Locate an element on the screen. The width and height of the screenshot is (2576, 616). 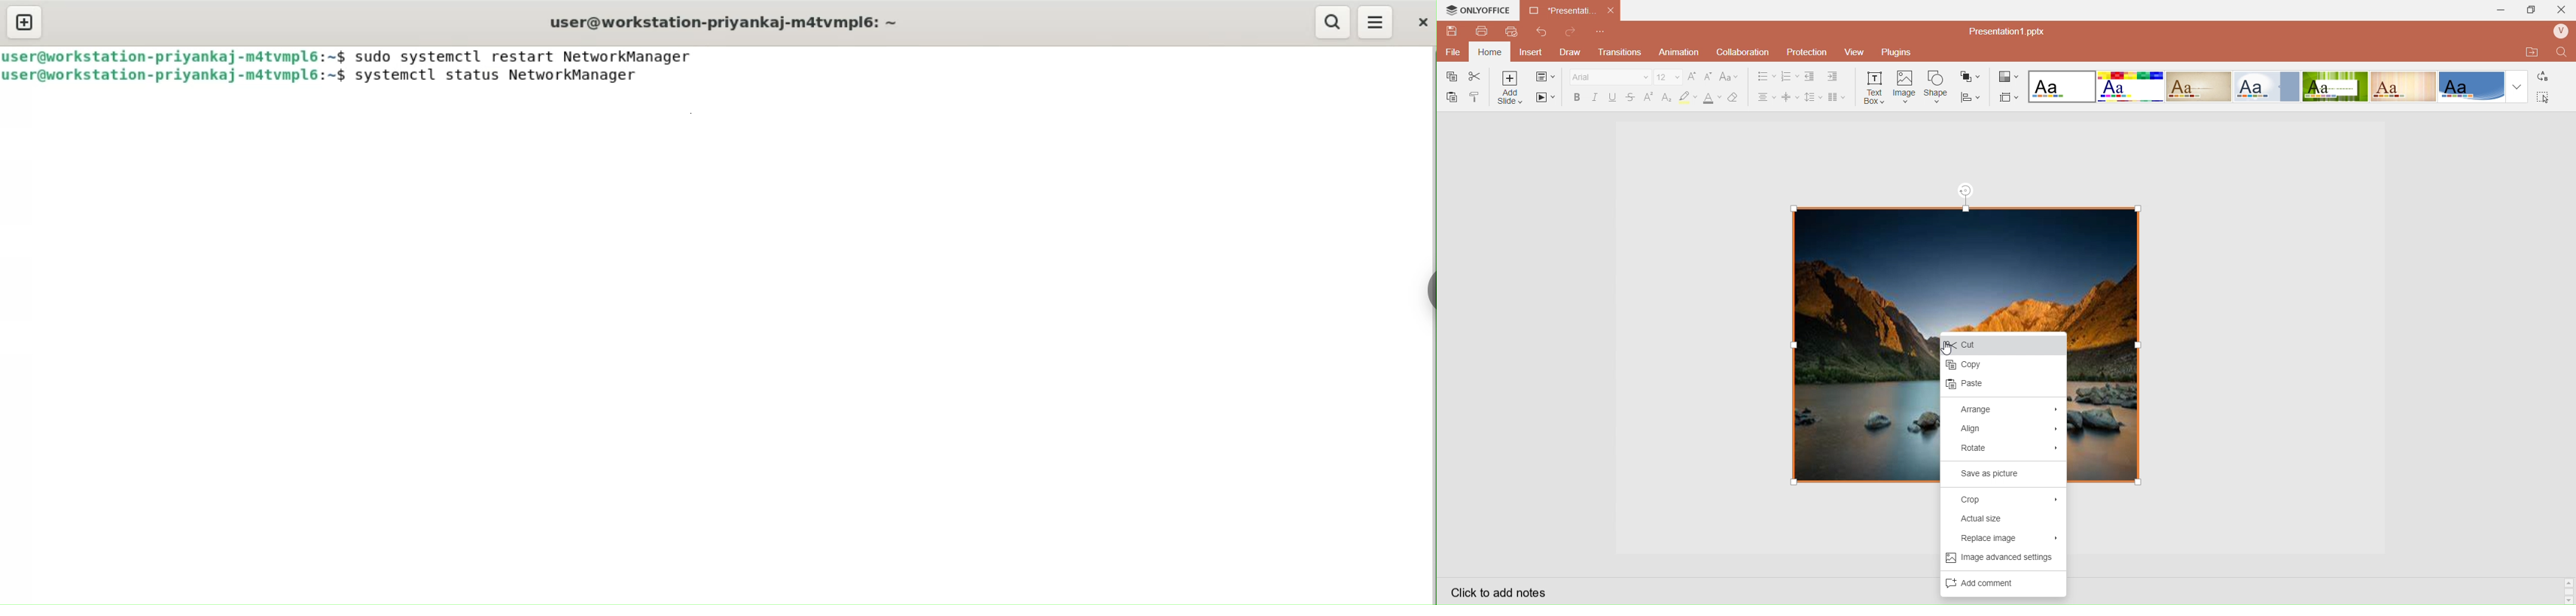
user@workstation-priyankaj-m4tvmlp6:~ is located at coordinates (730, 21).